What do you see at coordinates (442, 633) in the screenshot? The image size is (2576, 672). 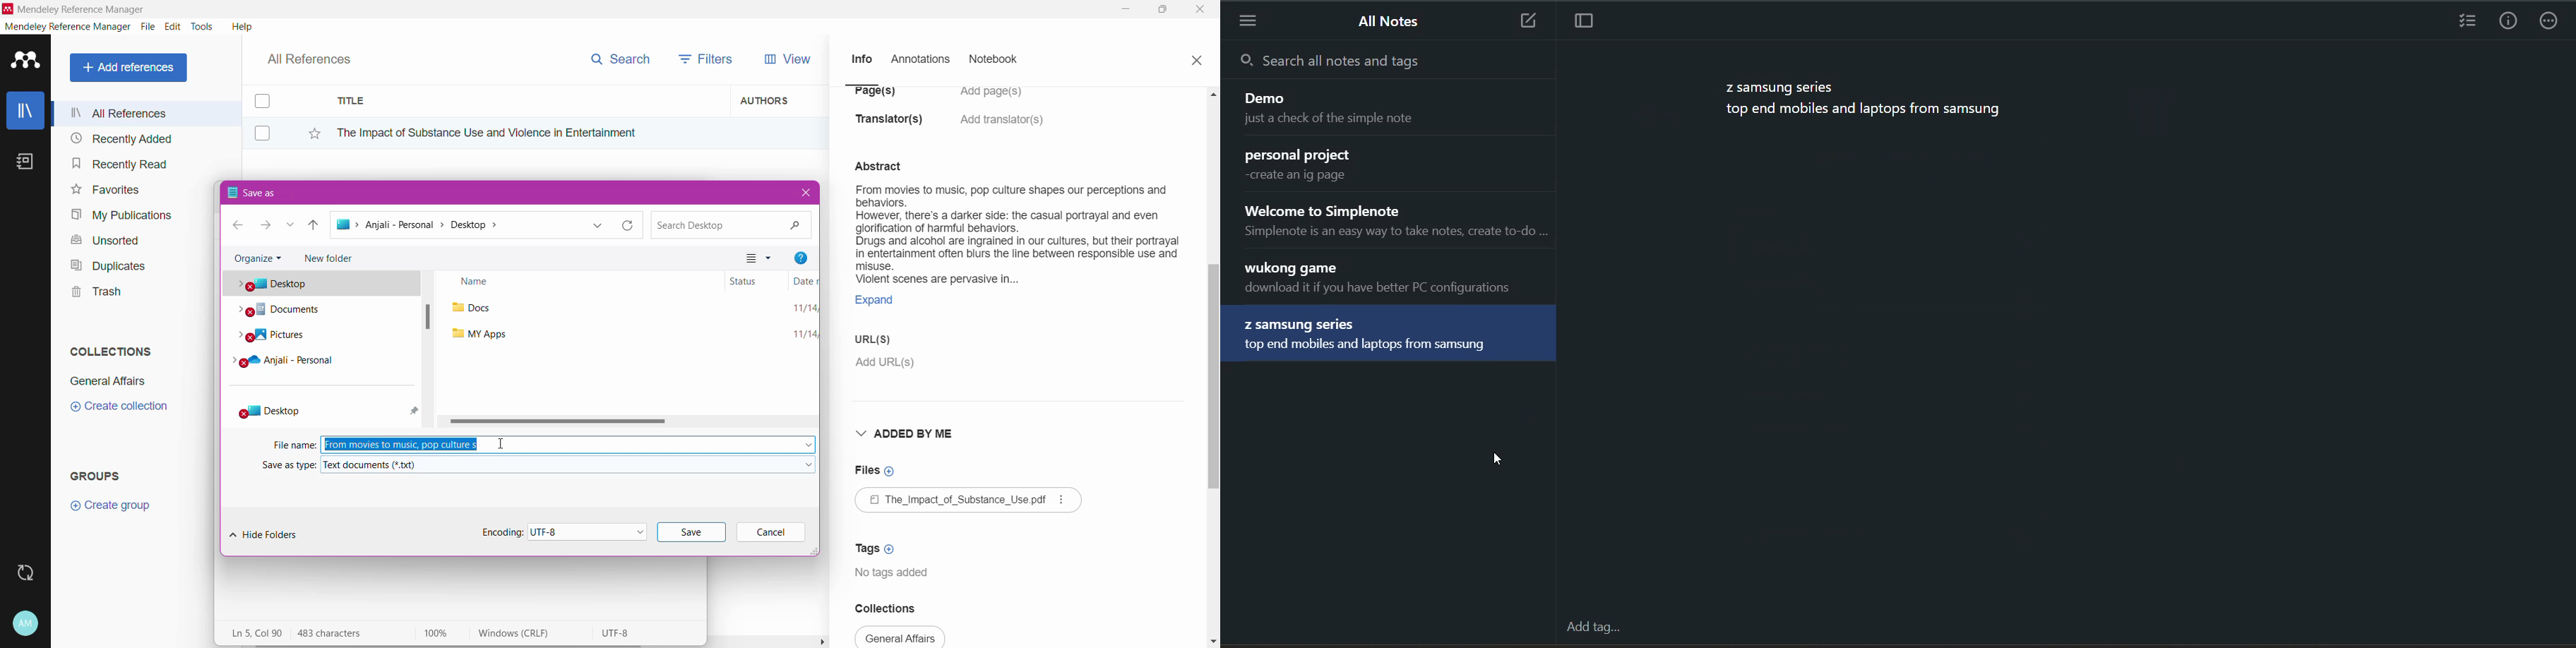 I see `Zoom Level` at bounding box center [442, 633].